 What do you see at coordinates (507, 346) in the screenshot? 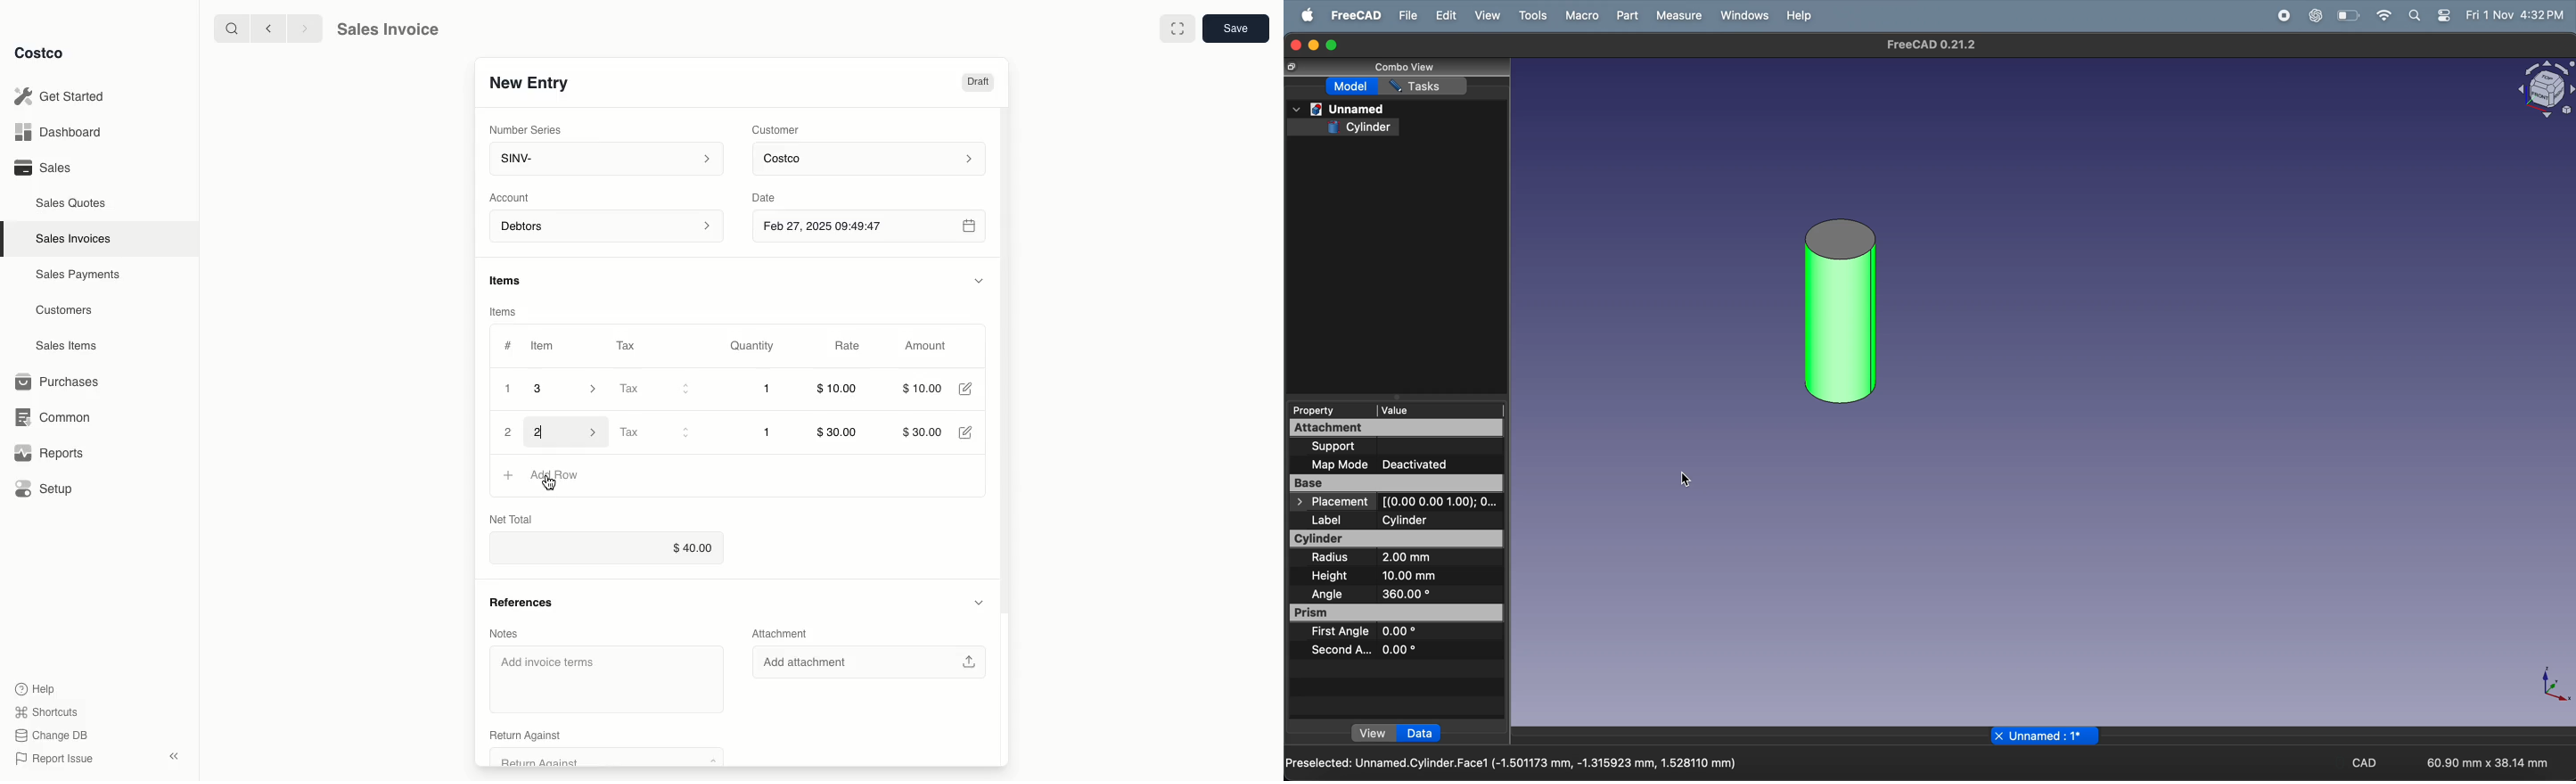
I see `Hashtag` at bounding box center [507, 346].